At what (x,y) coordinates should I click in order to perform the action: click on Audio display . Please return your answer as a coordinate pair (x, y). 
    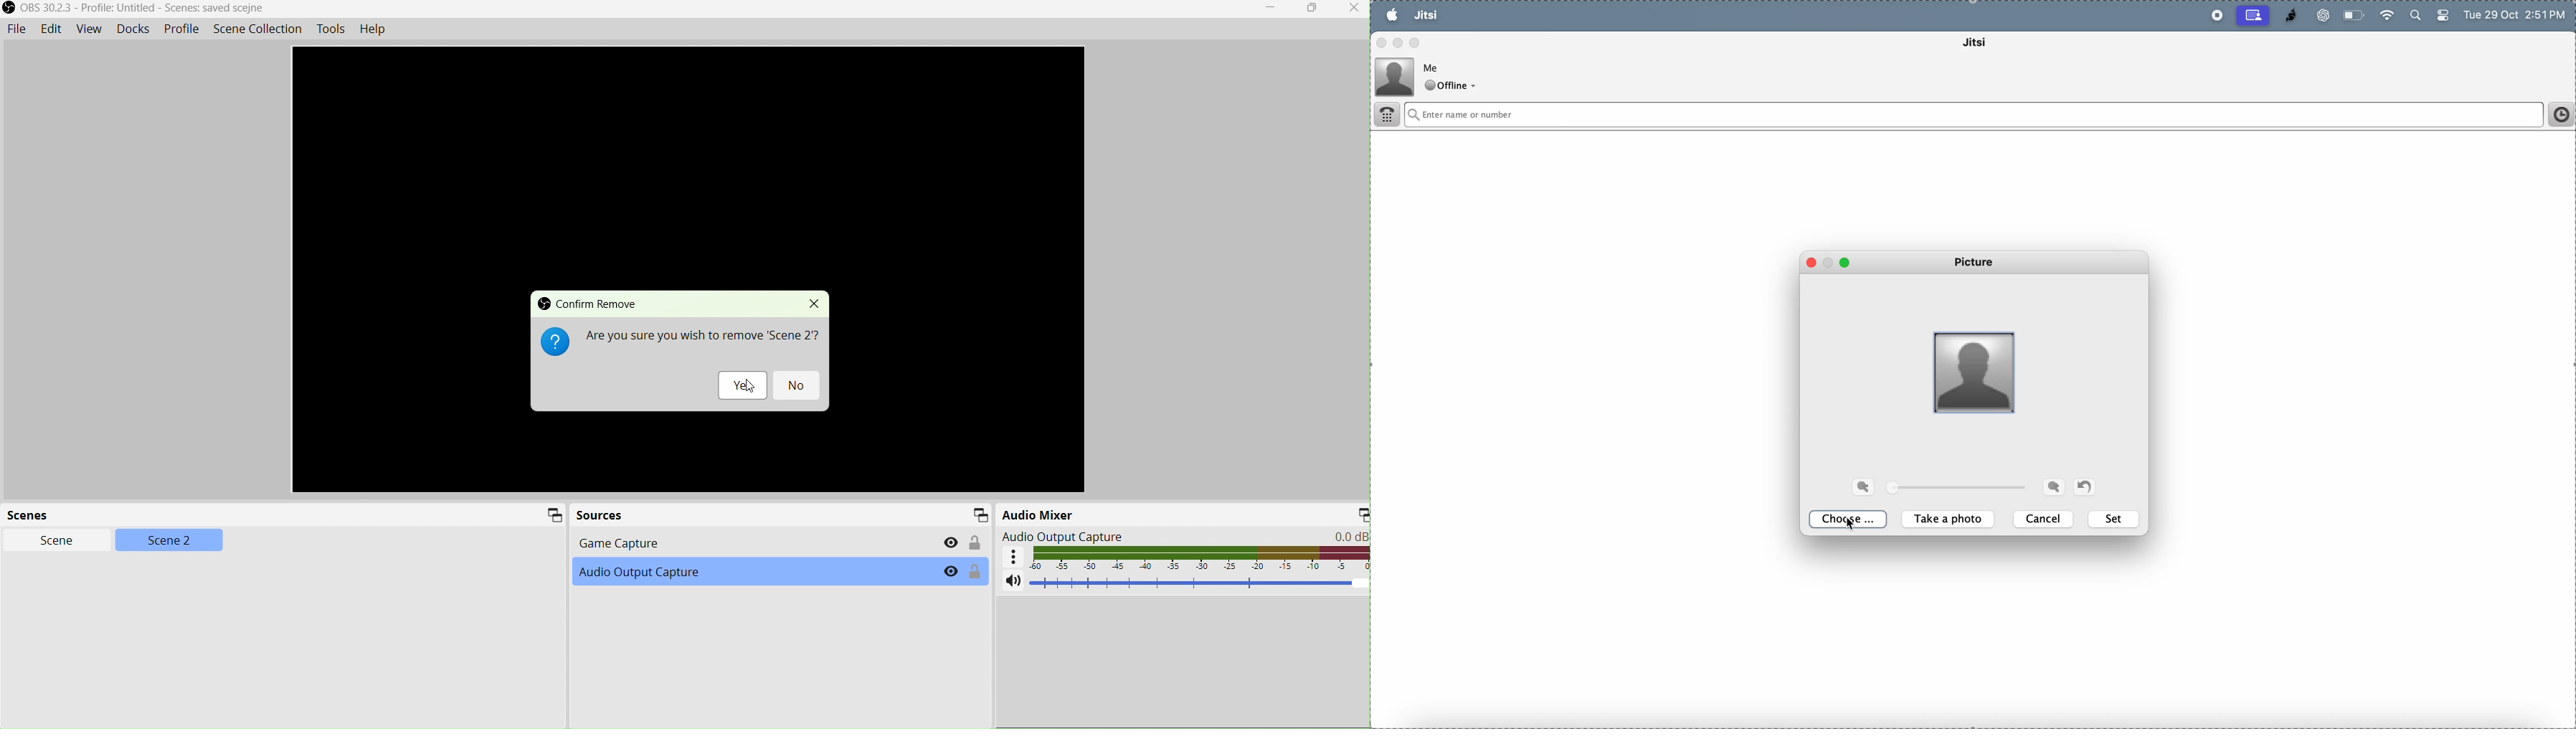
    Looking at the image, I should click on (1200, 558).